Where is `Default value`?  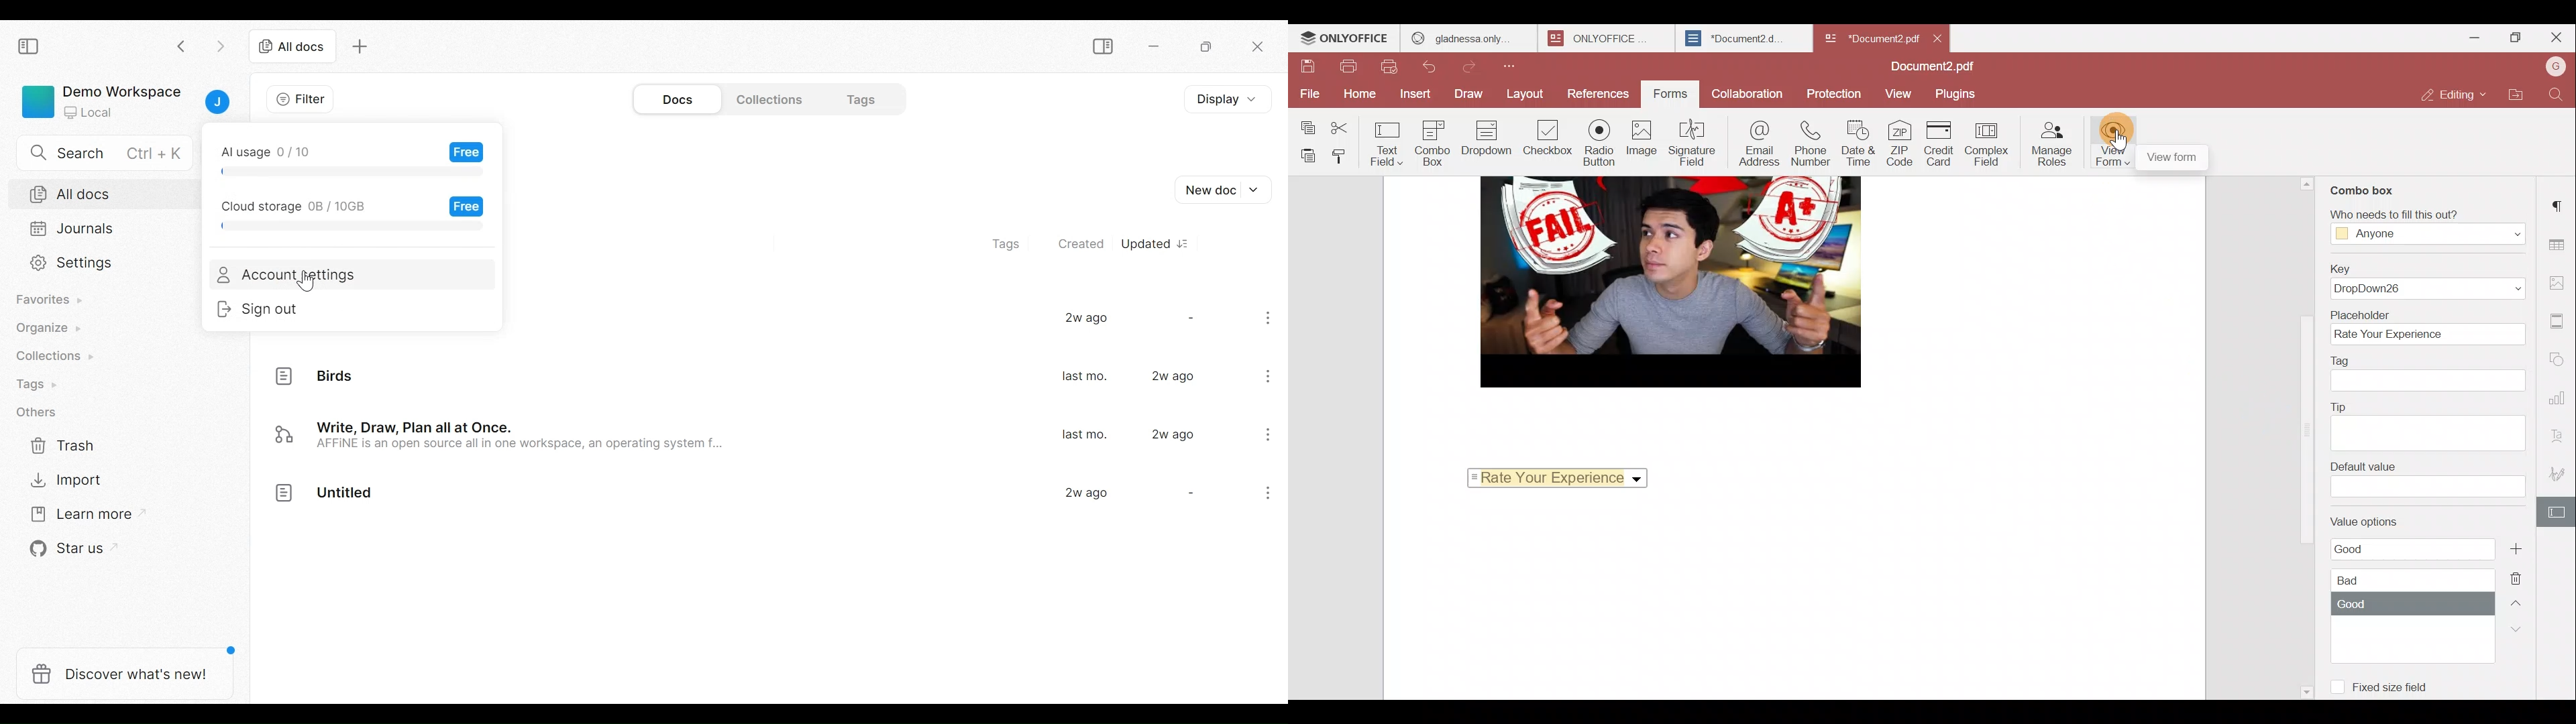 Default value is located at coordinates (2426, 479).